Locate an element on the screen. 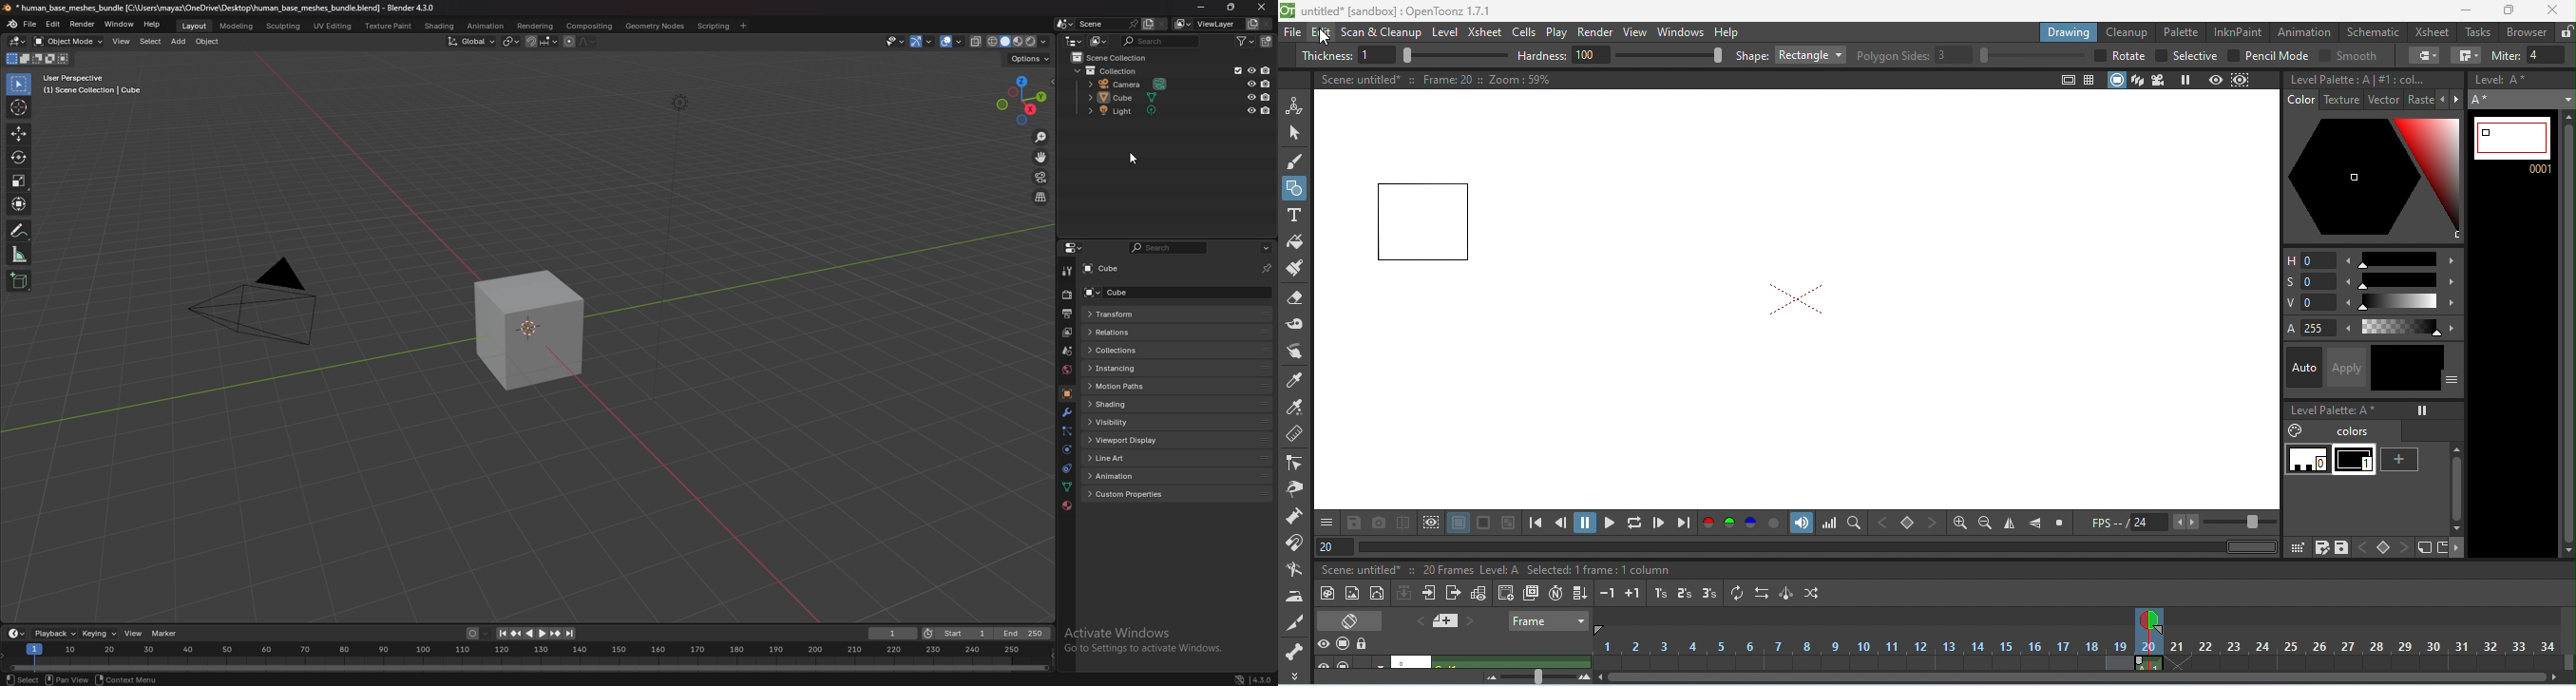 This screenshot has width=2576, height=700. data is located at coordinates (1067, 487).